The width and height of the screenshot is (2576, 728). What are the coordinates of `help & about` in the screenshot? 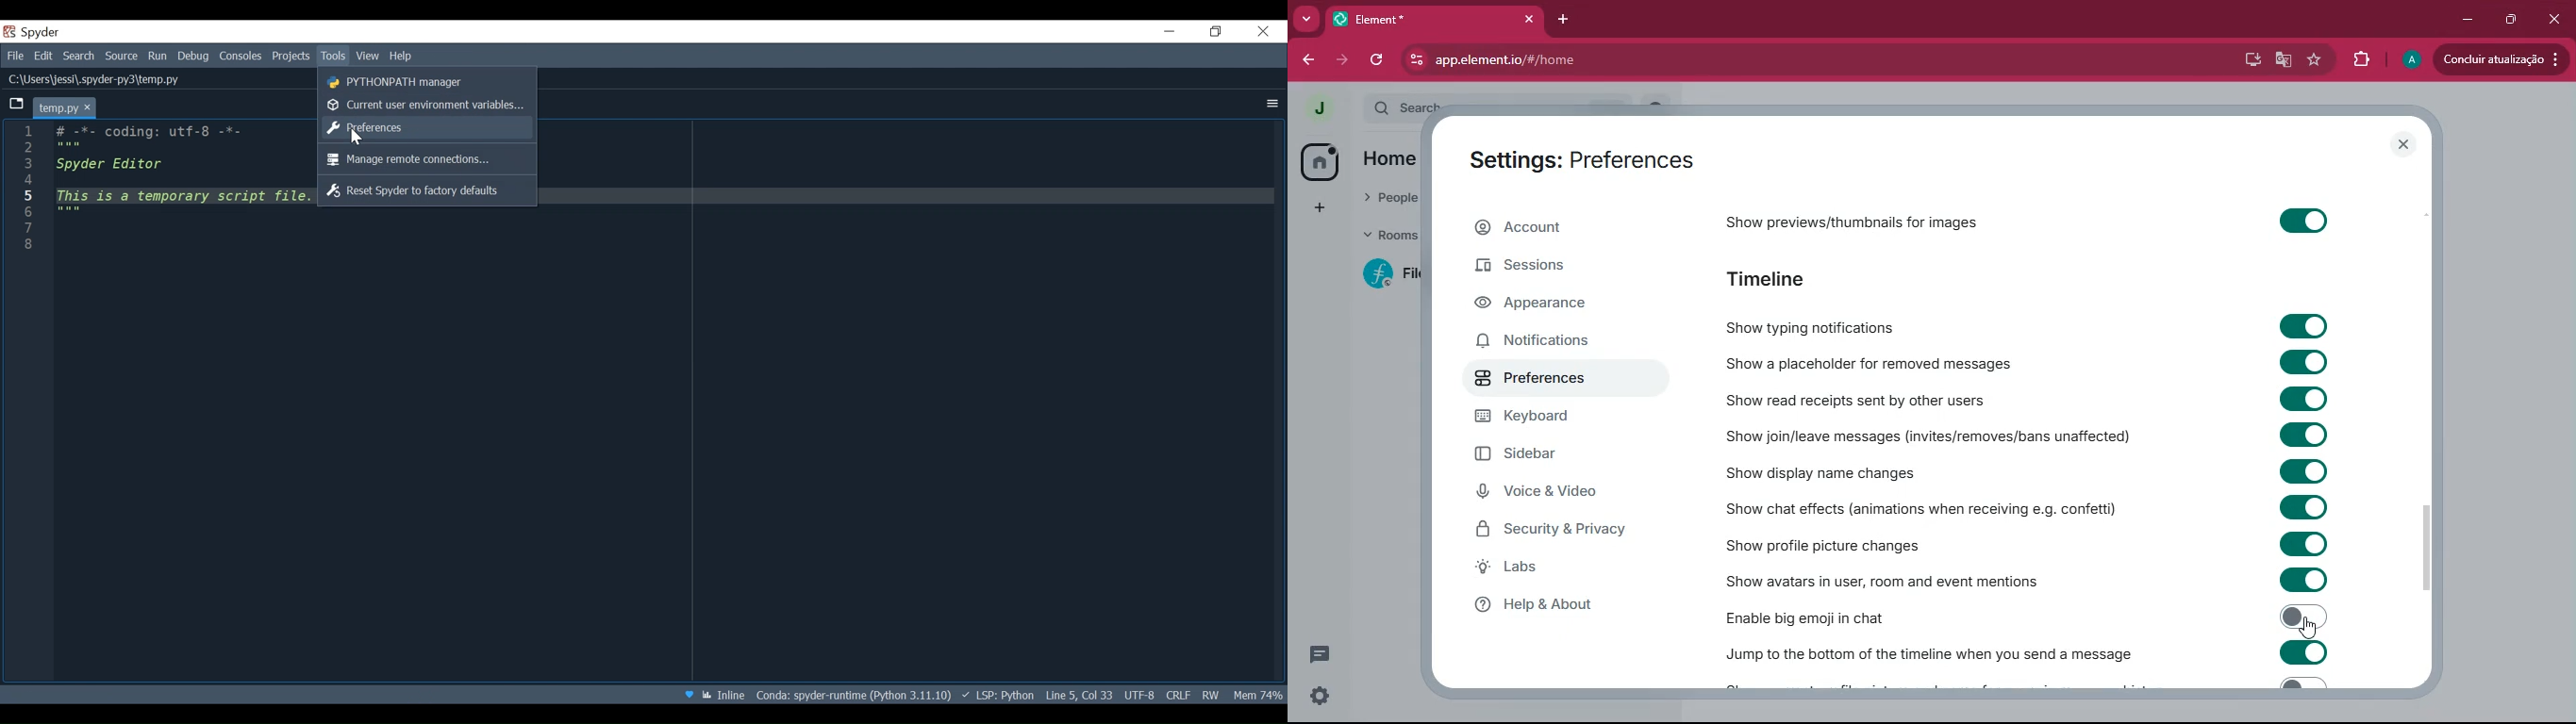 It's located at (1566, 608).